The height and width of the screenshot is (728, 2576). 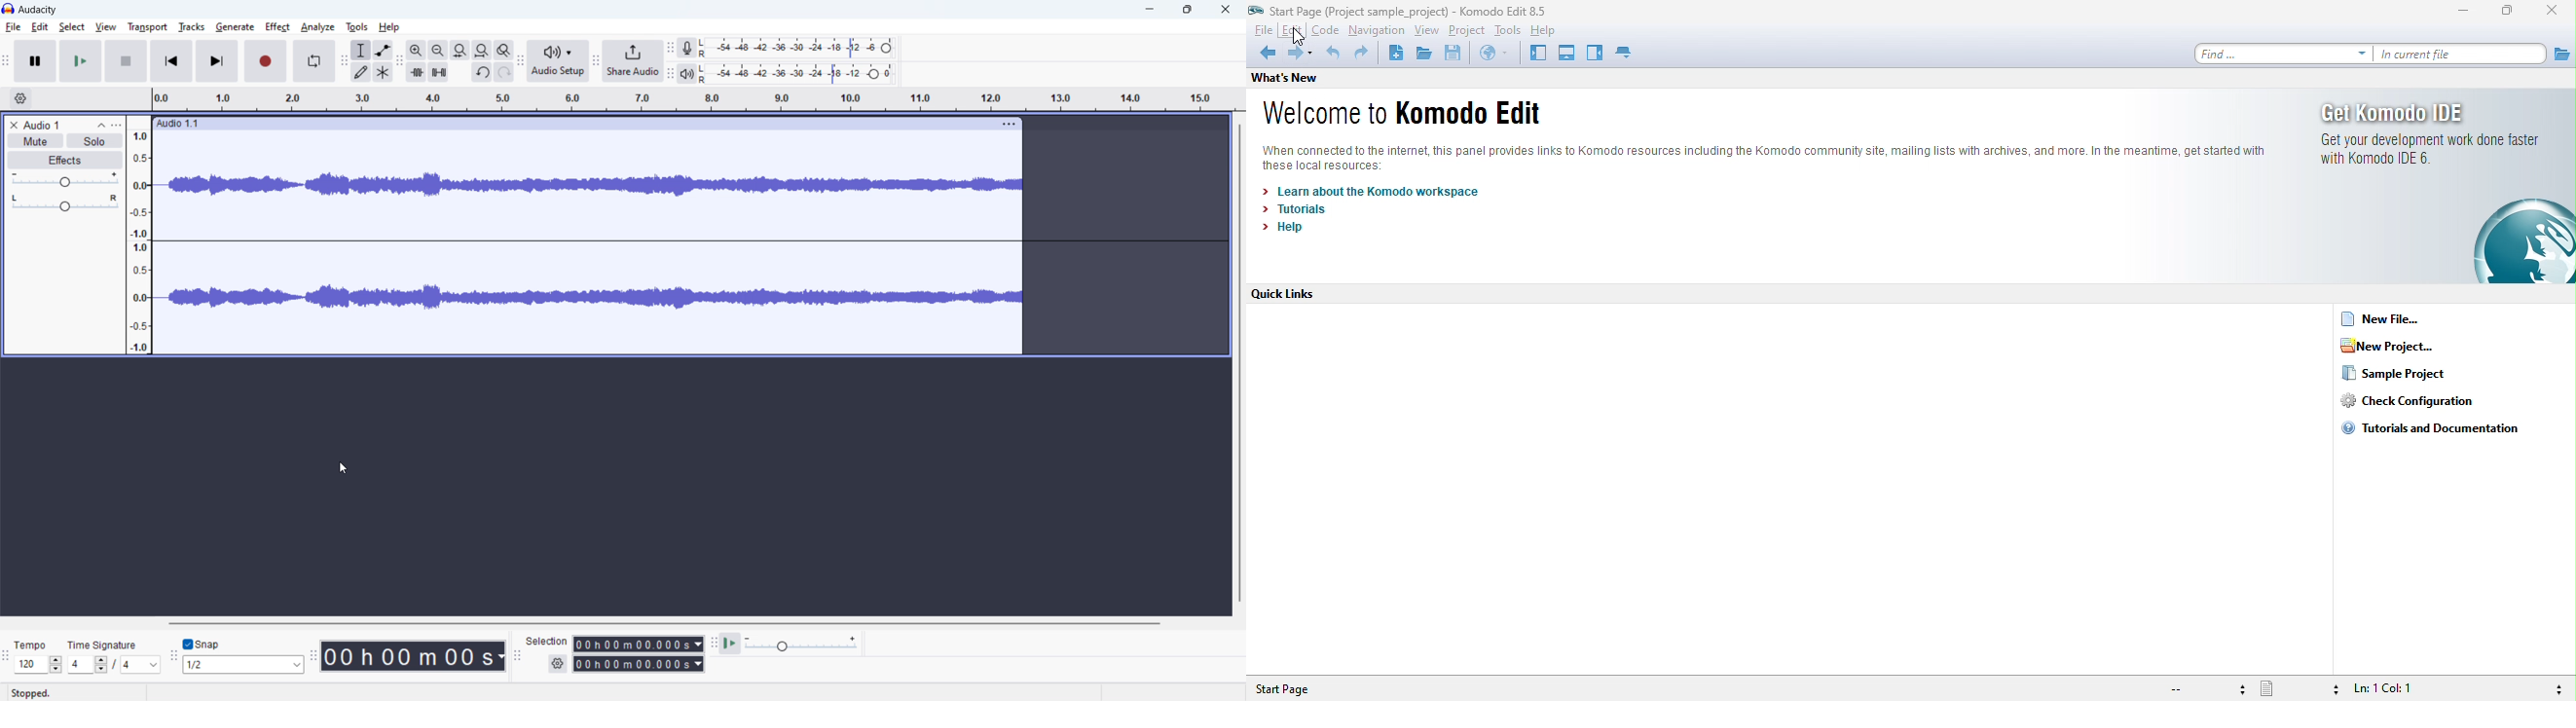 I want to click on settings, so click(x=558, y=663).